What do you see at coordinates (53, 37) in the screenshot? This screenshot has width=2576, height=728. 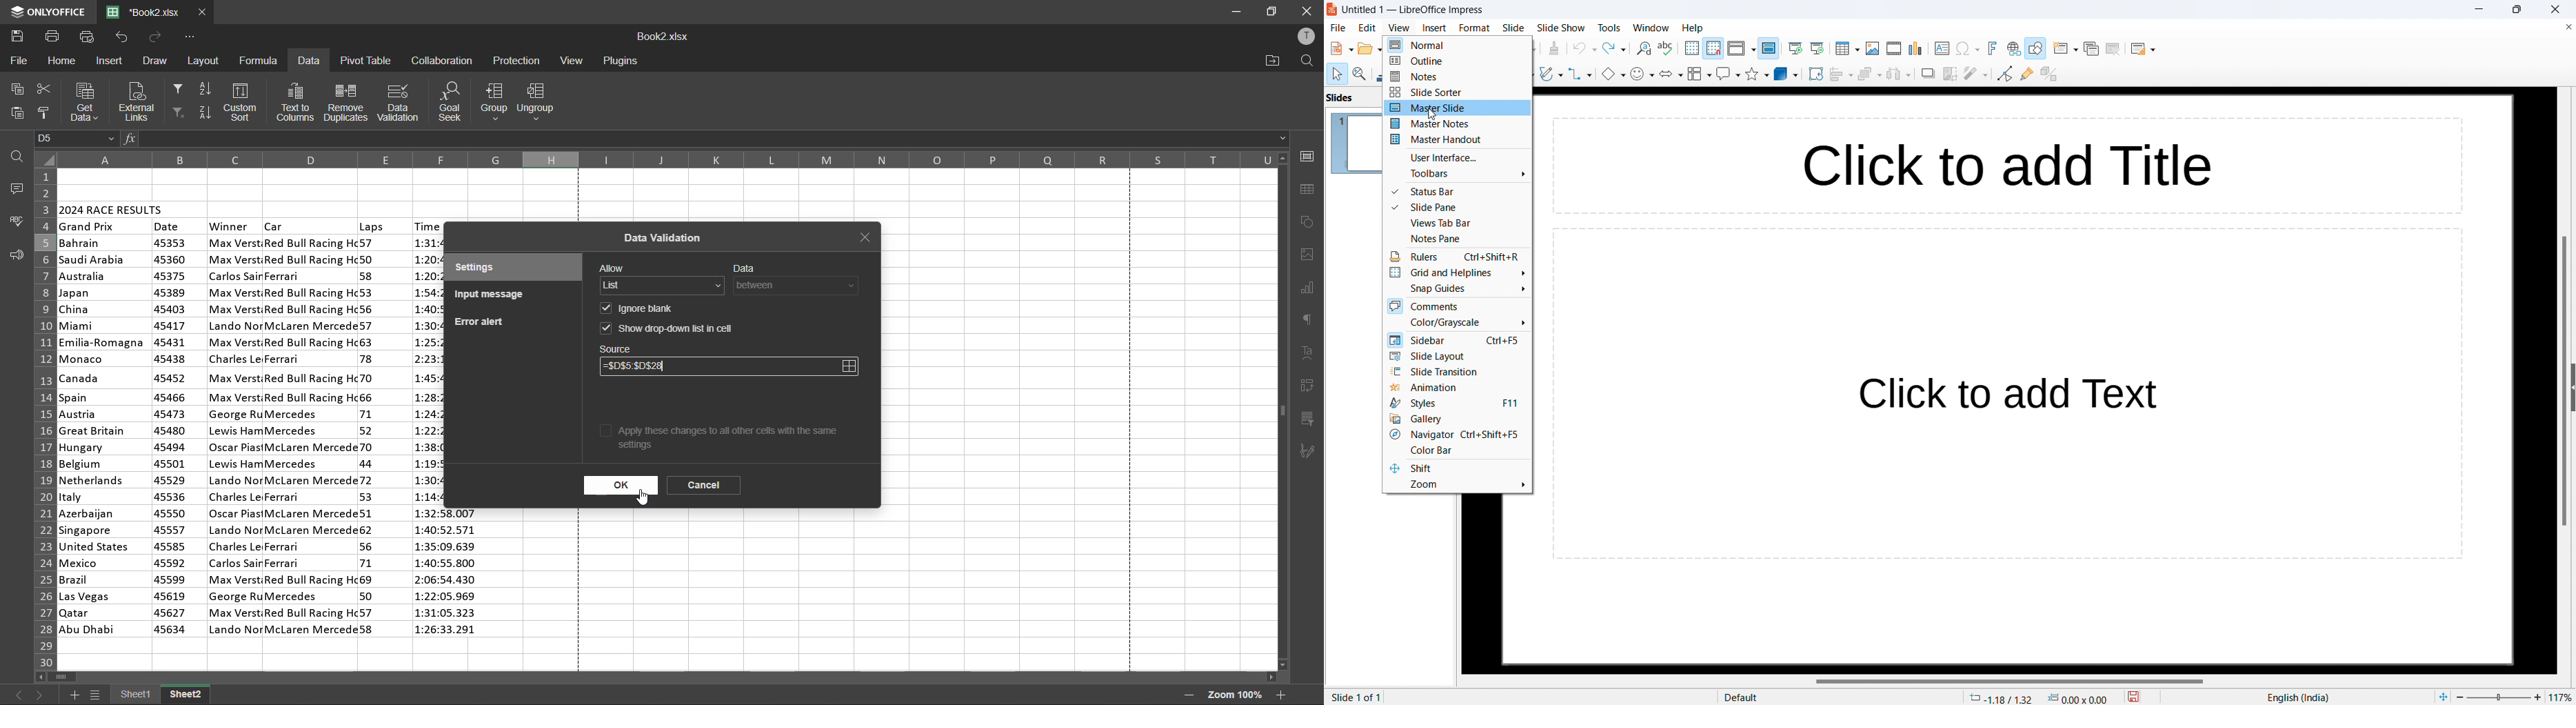 I see `print` at bounding box center [53, 37].